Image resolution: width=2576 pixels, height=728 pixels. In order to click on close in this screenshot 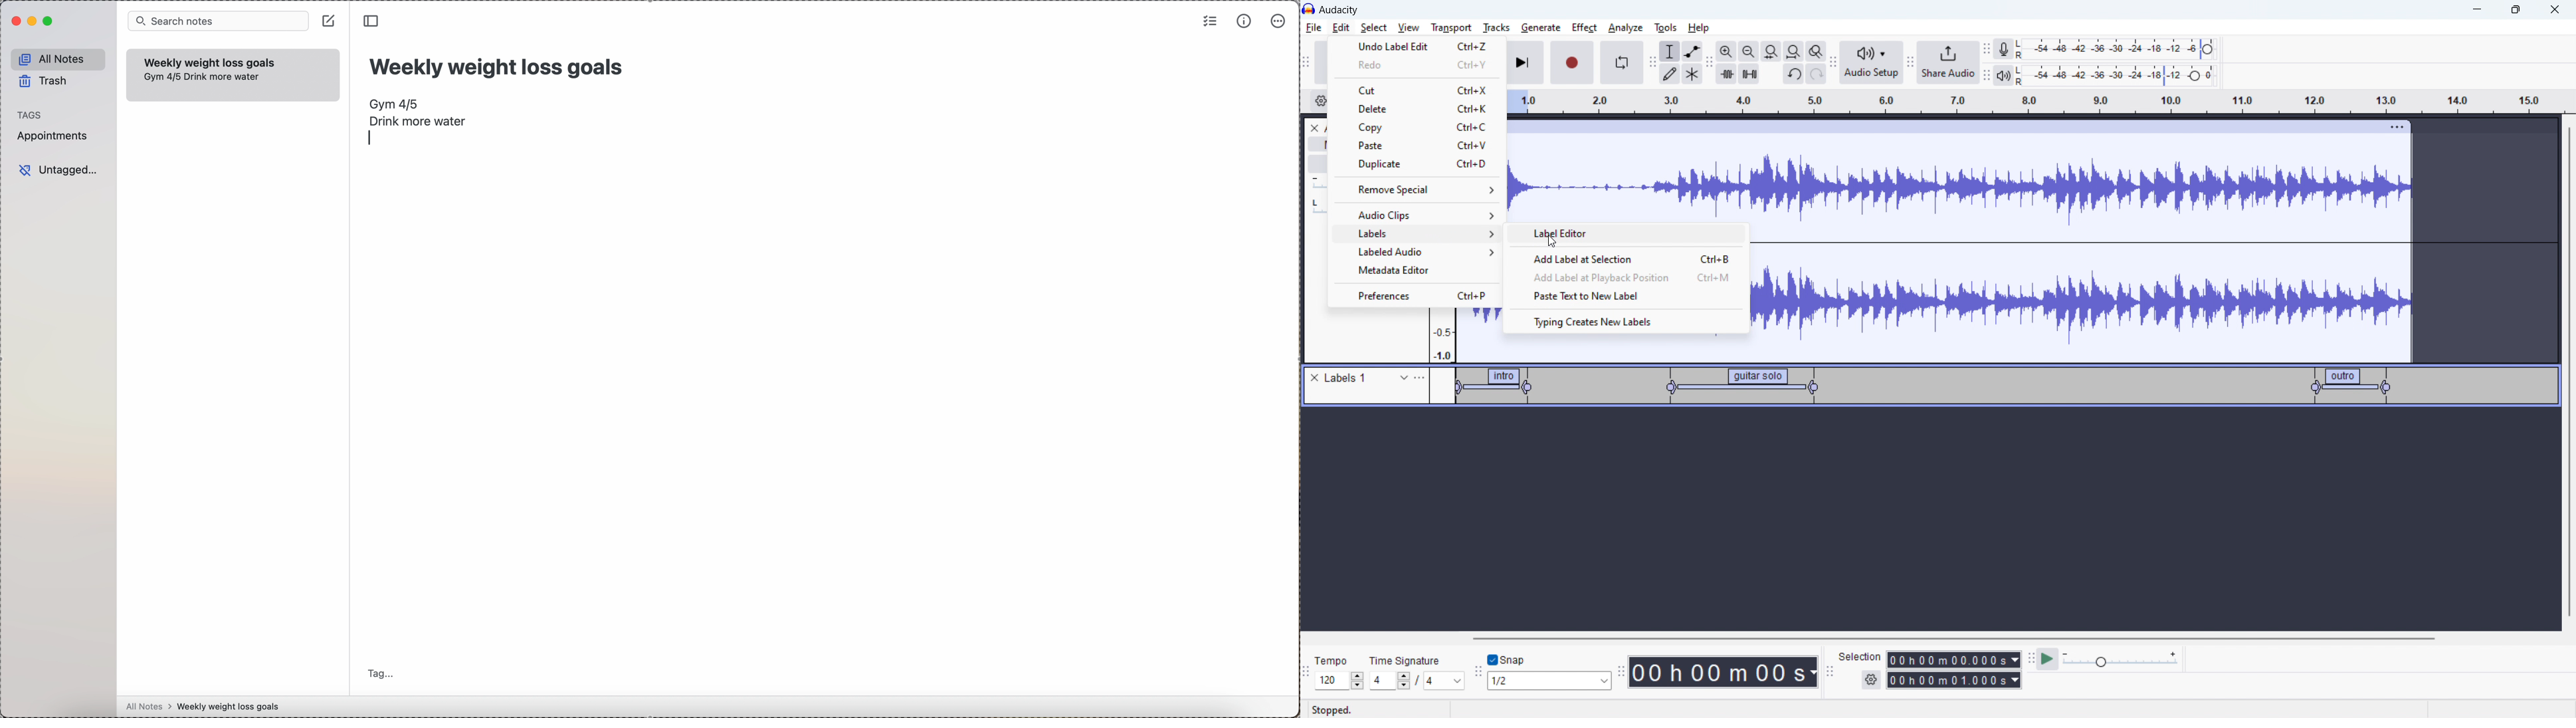, I will do `click(2555, 10)`.